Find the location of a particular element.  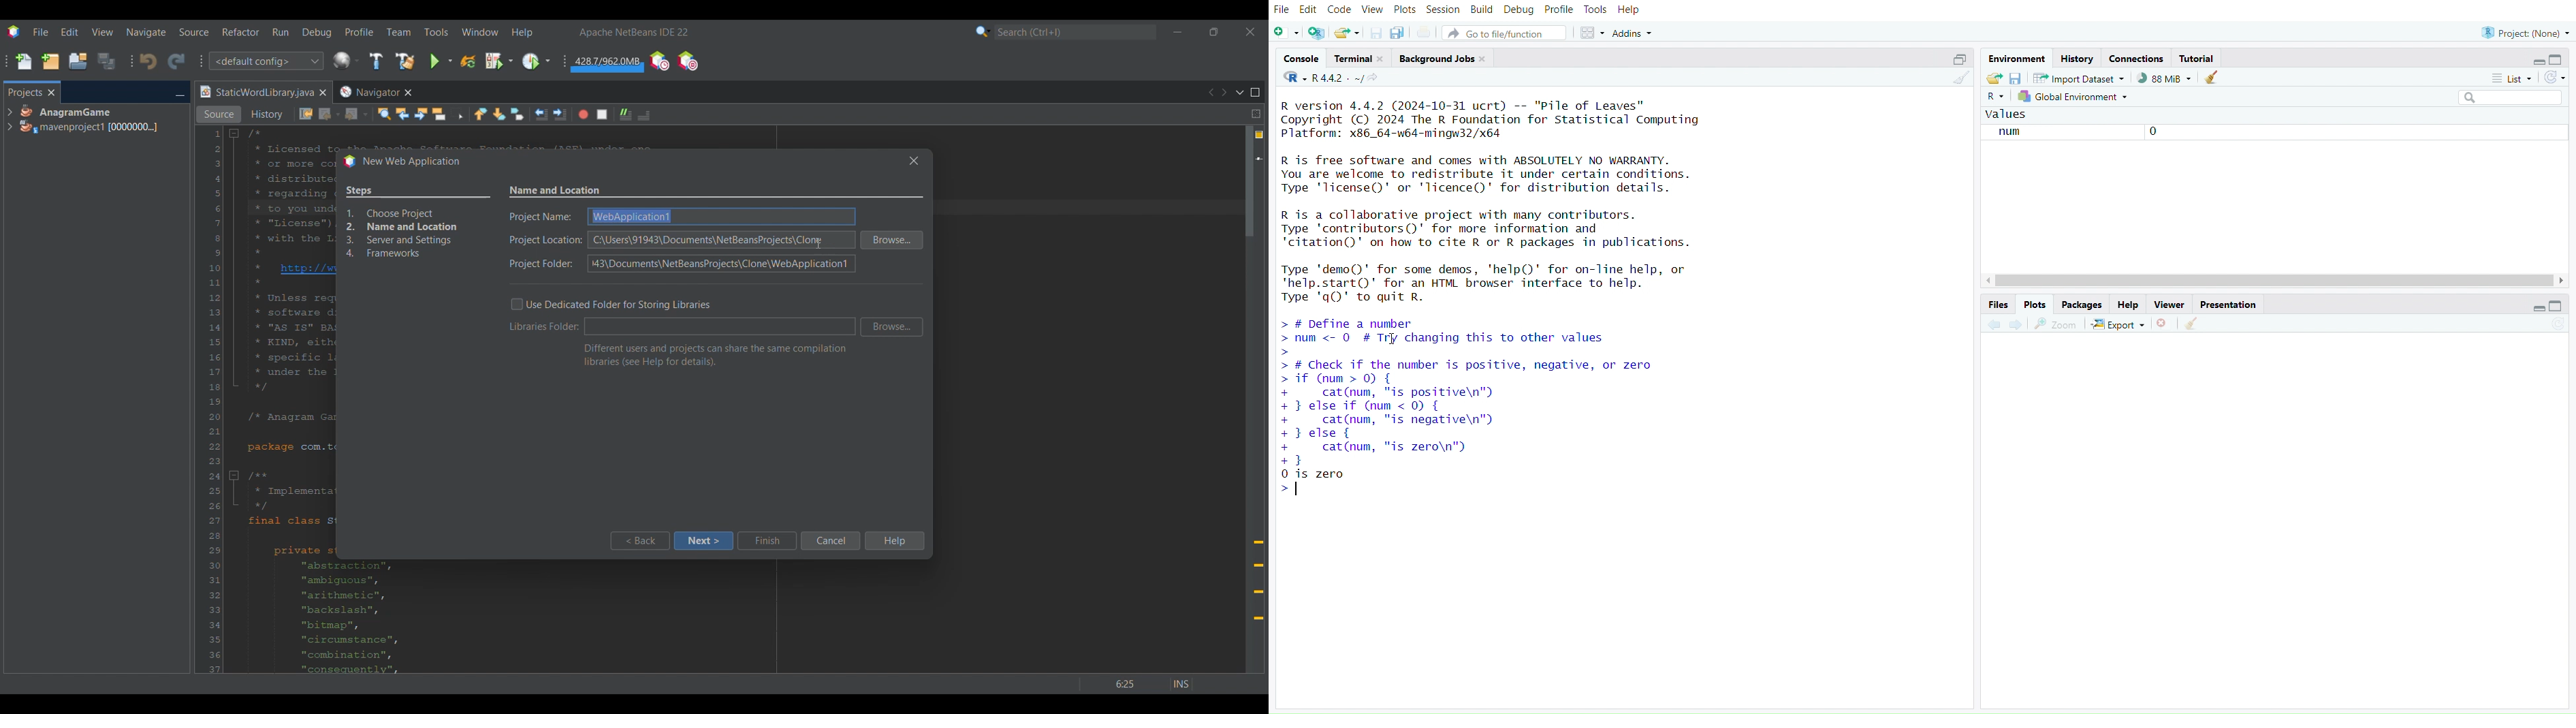

Clean and build main project is located at coordinates (404, 61).